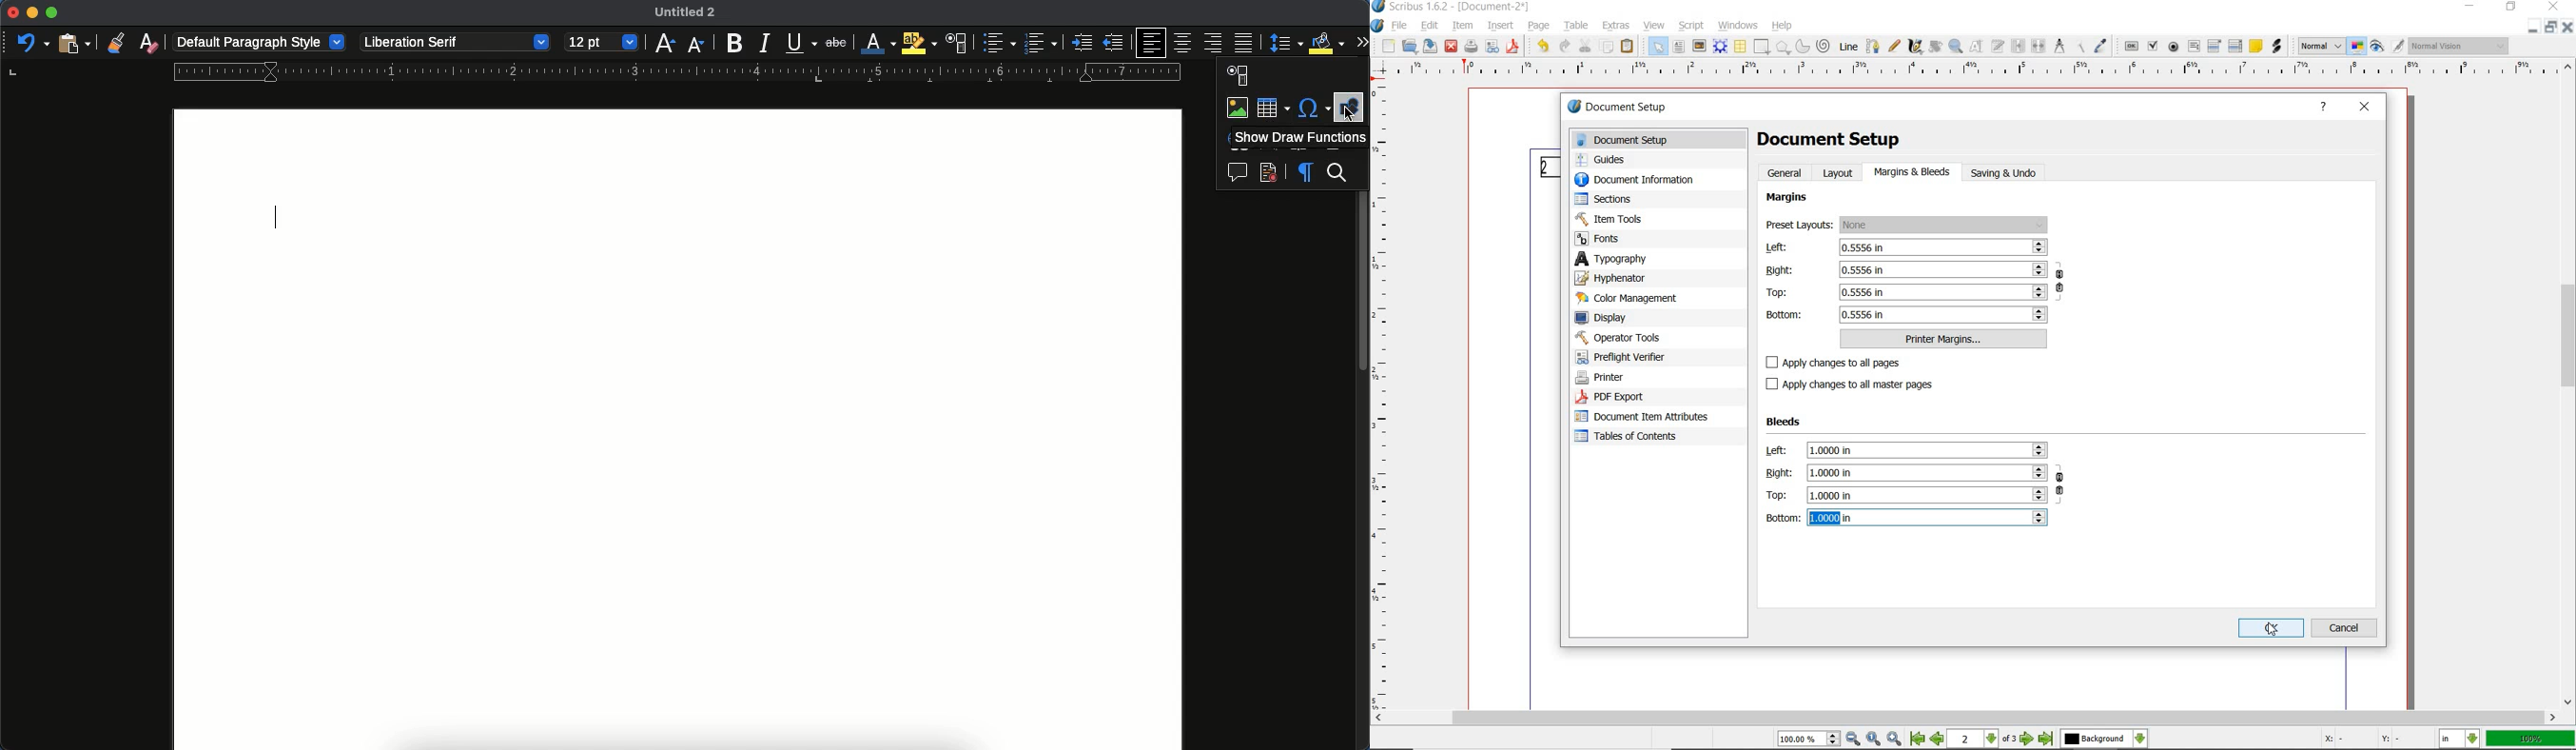 This screenshot has width=2576, height=756. Describe the element at coordinates (1638, 108) in the screenshot. I see `document setup` at that location.